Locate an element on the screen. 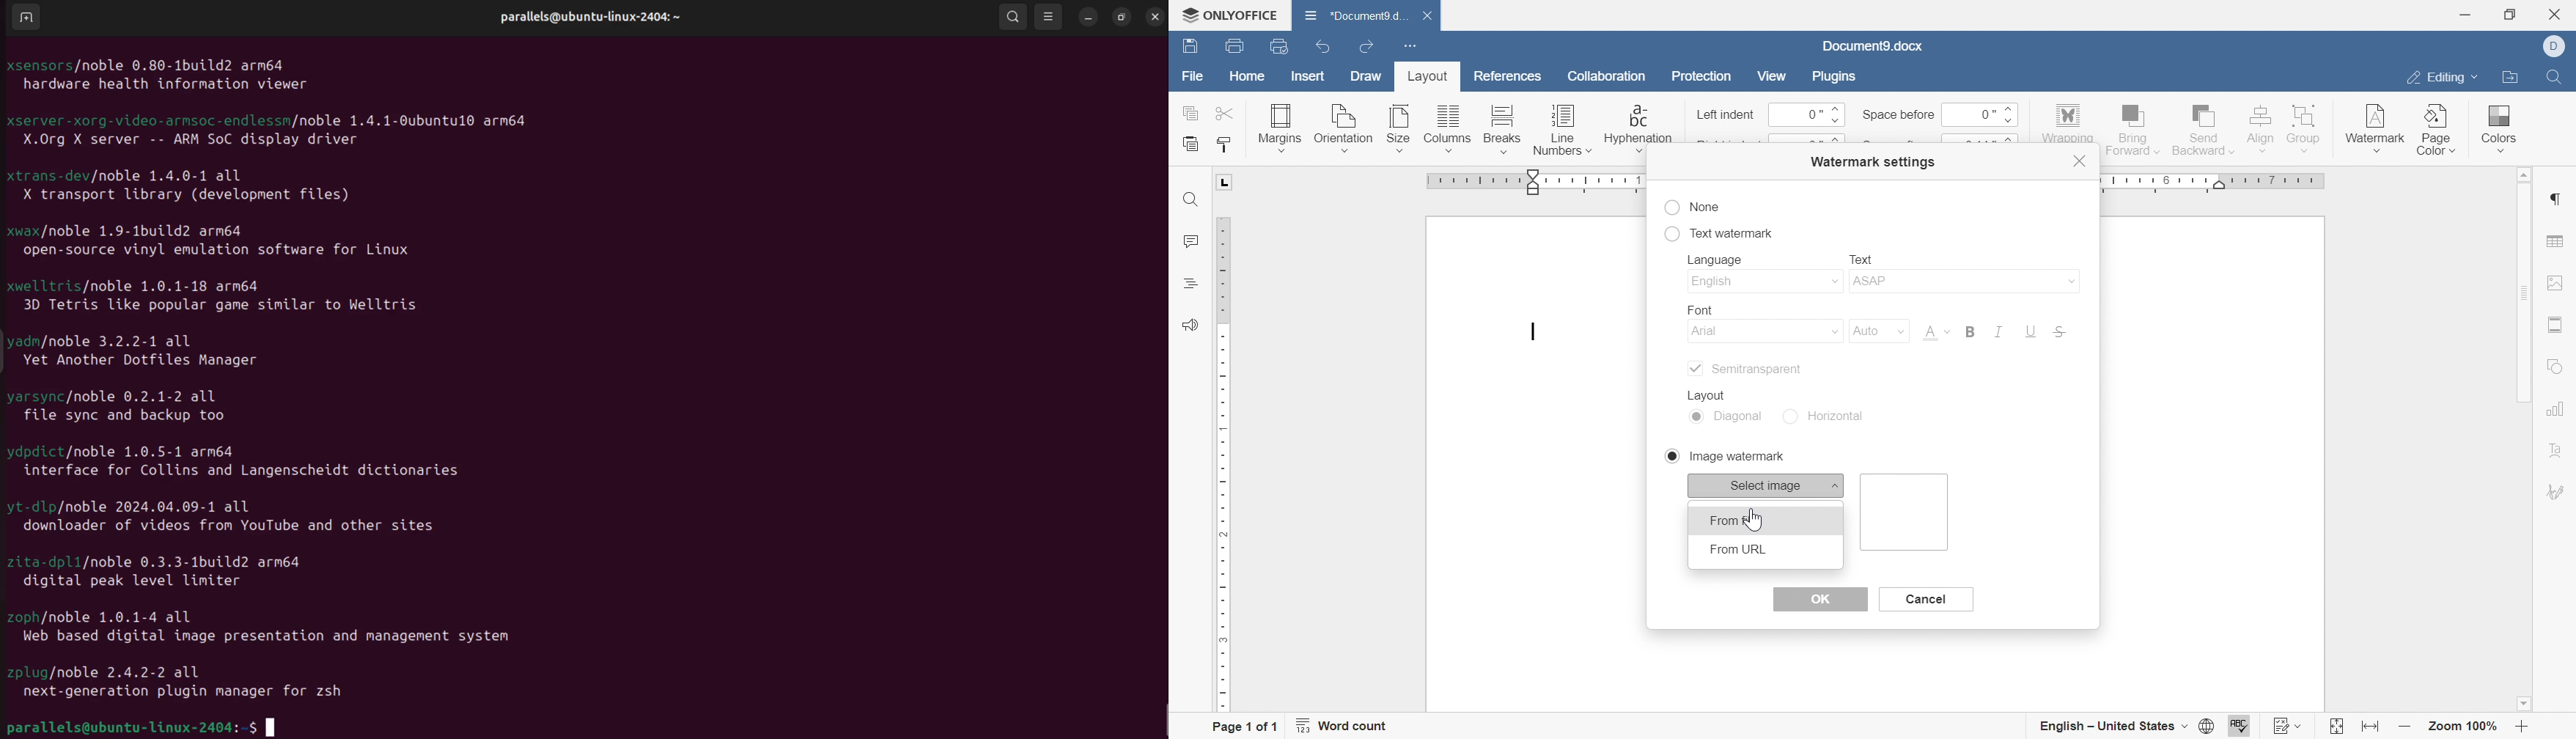 The width and height of the screenshot is (2576, 756). from url is located at coordinates (1738, 549).